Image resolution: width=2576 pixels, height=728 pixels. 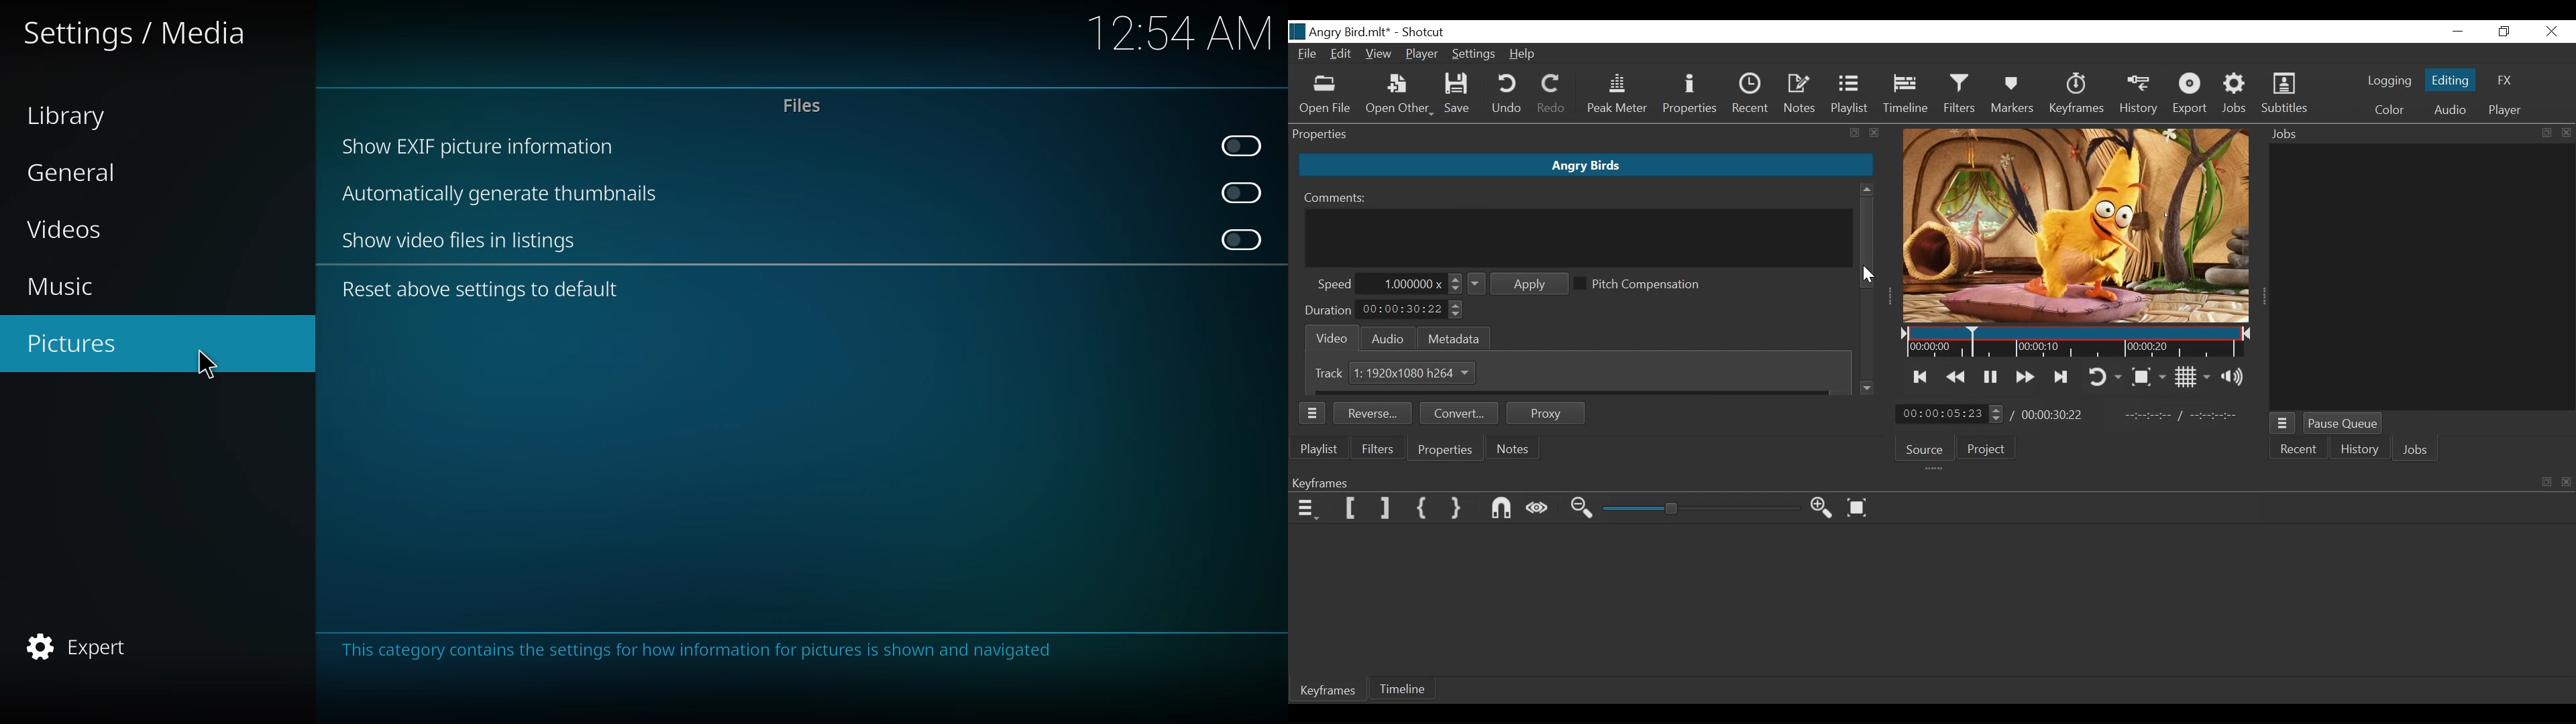 I want to click on Properties Panel, so click(x=1586, y=135).